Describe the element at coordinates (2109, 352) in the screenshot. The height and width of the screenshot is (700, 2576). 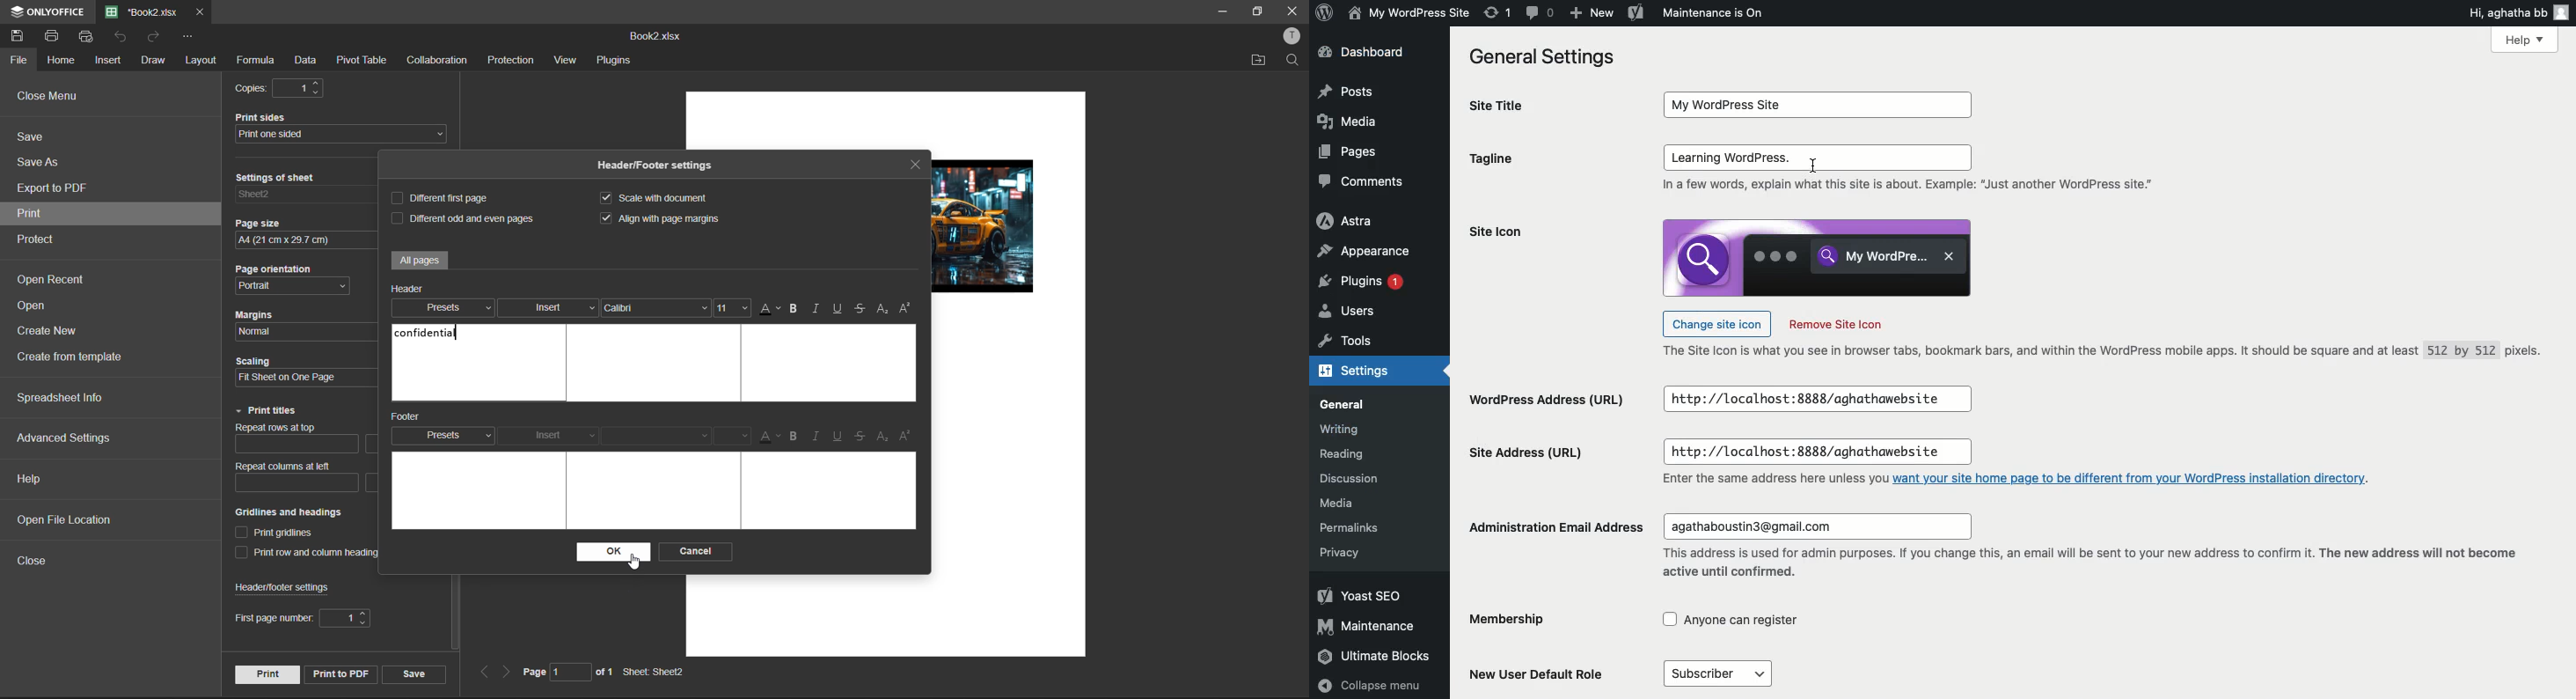
I see `Text` at that location.